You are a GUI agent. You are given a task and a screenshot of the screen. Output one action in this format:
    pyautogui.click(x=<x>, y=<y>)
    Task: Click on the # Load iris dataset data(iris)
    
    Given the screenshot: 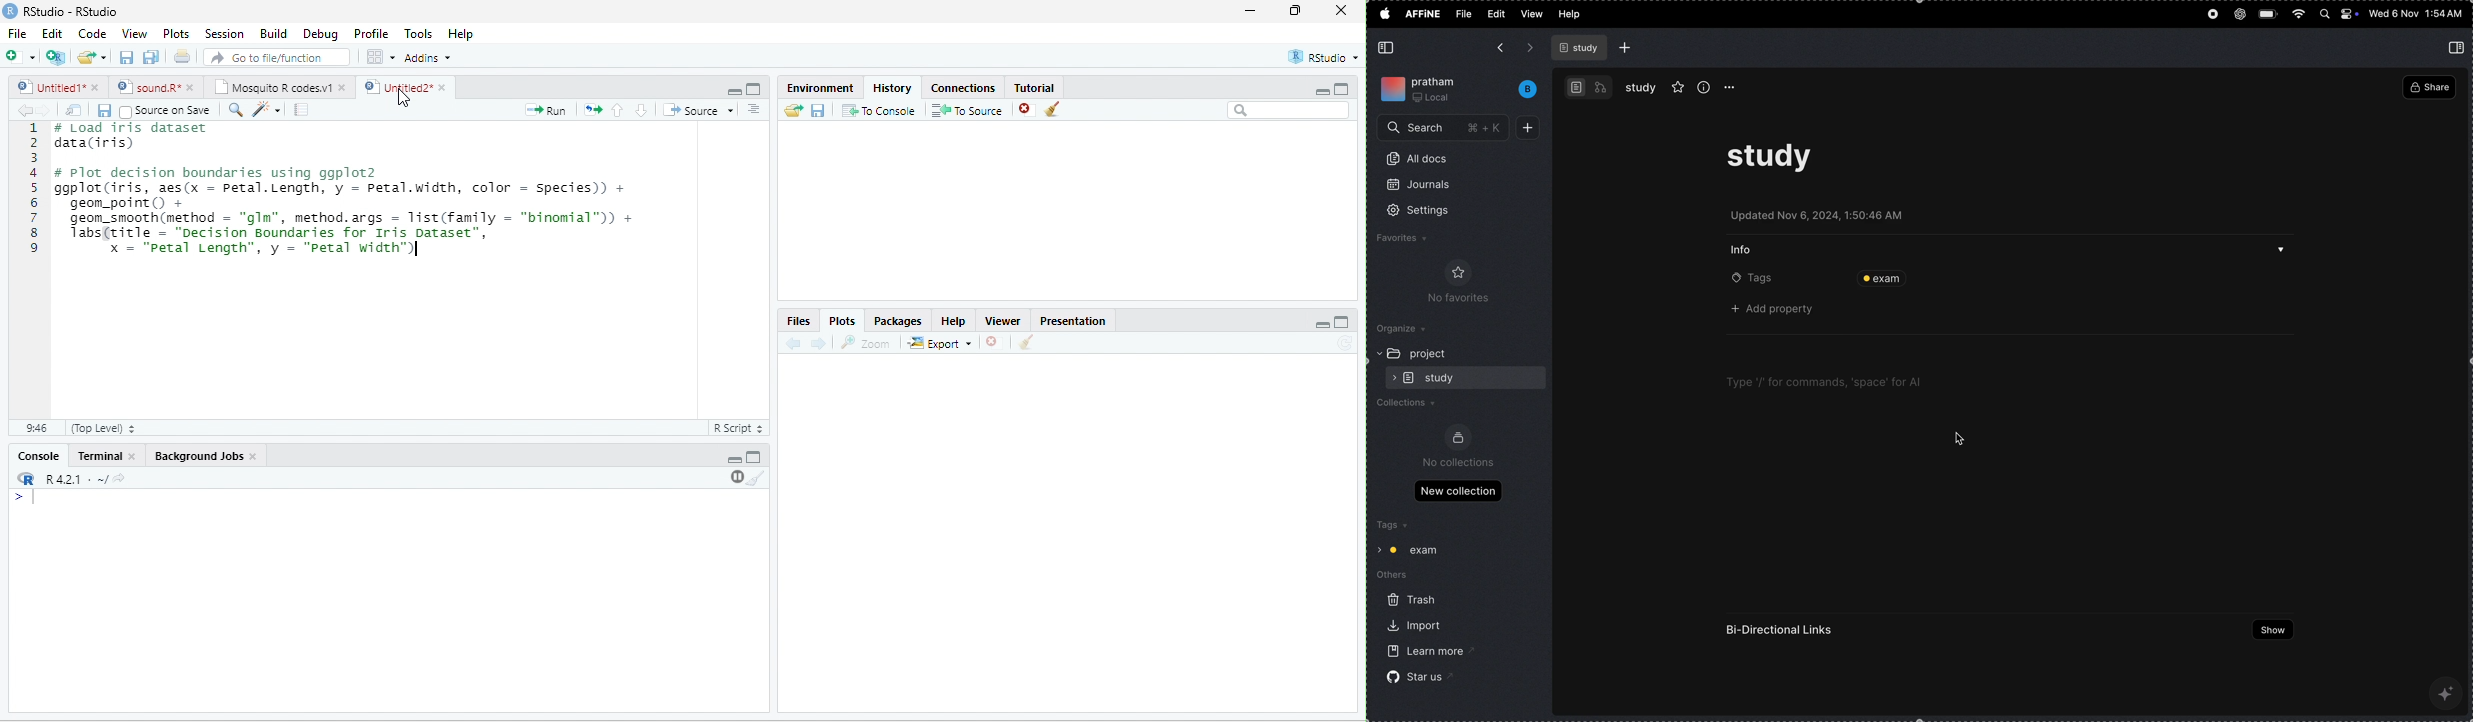 What is the action you would take?
    pyautogui.click(x=129, y=139)
    